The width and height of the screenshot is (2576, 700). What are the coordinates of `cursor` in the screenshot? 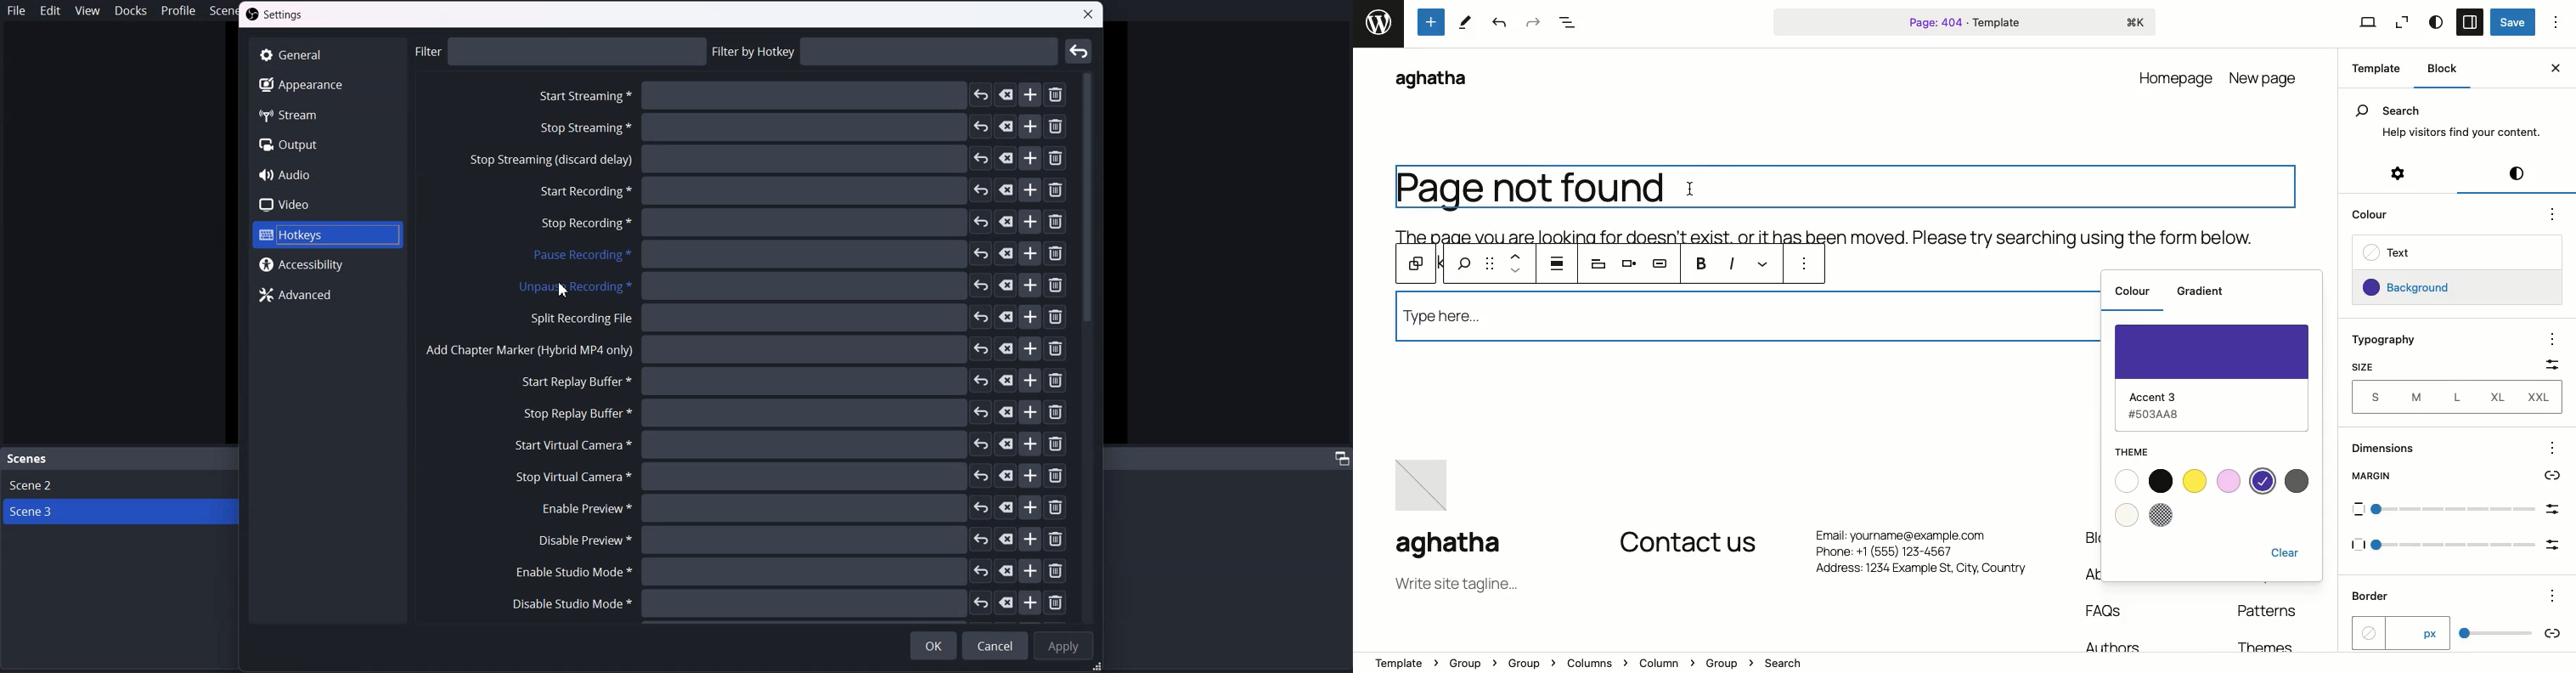 It's located at (1689, 191).